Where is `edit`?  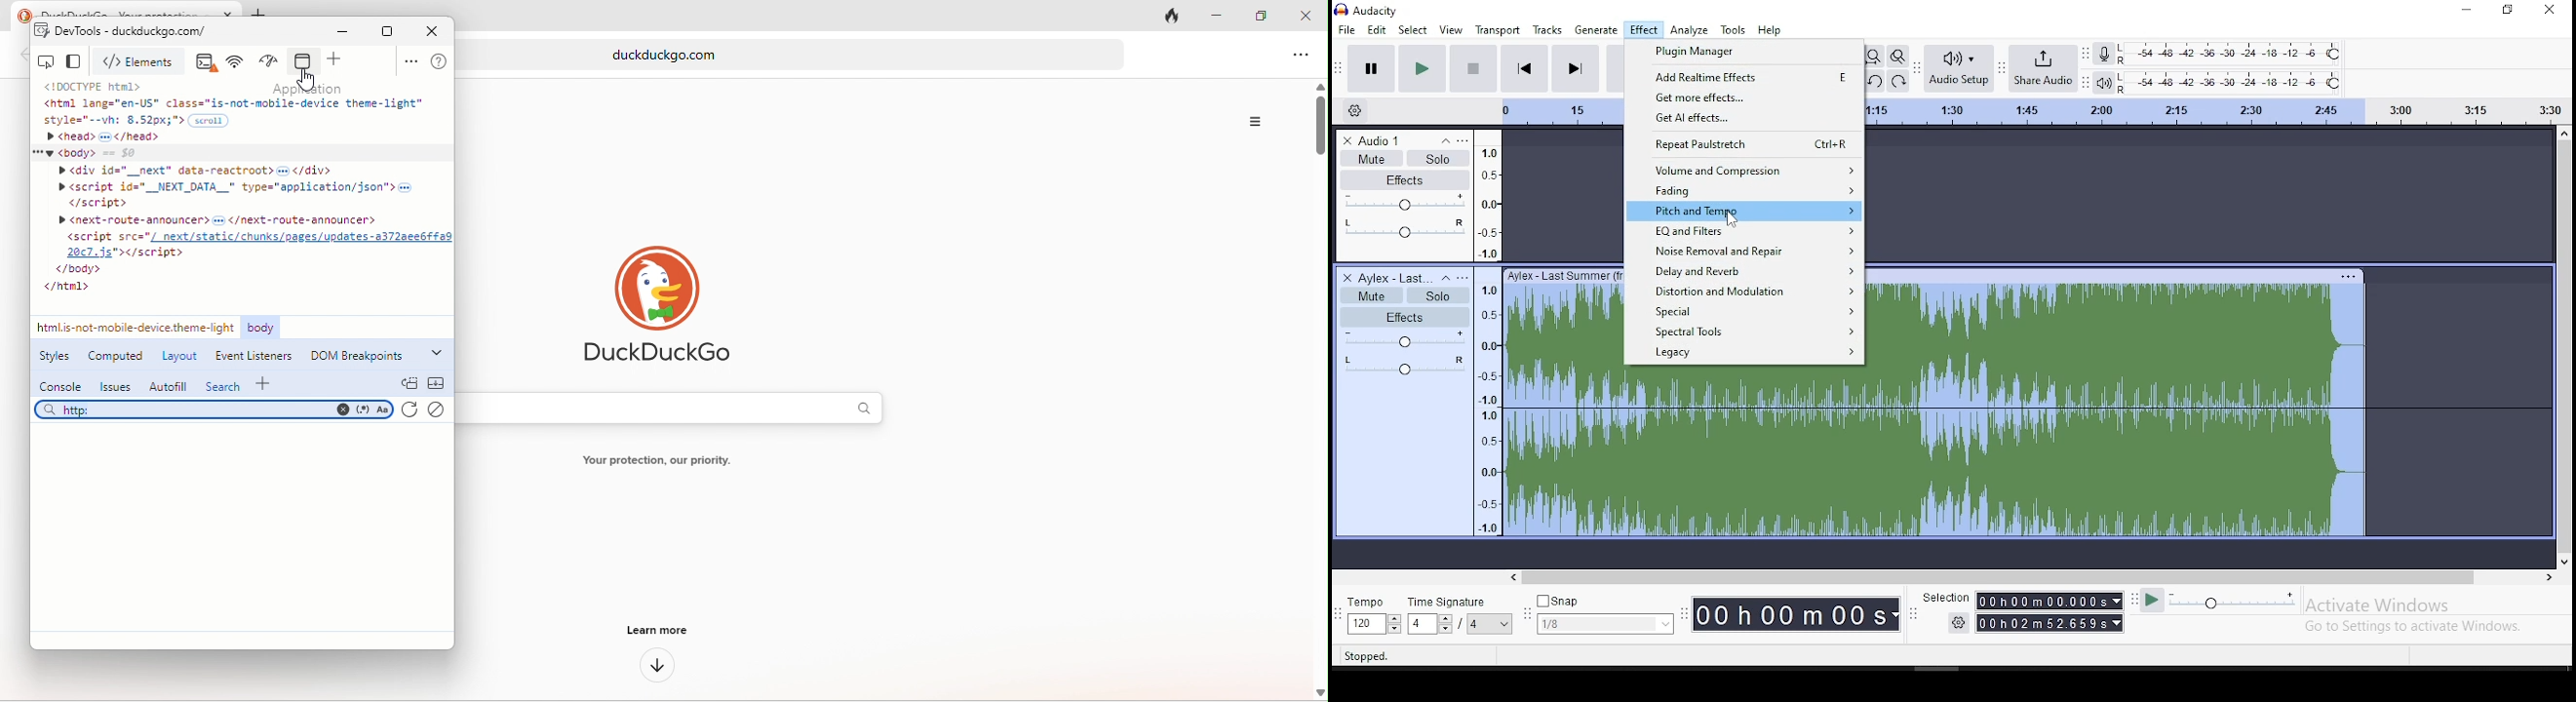
edit is located at coordinates (1376, 29).